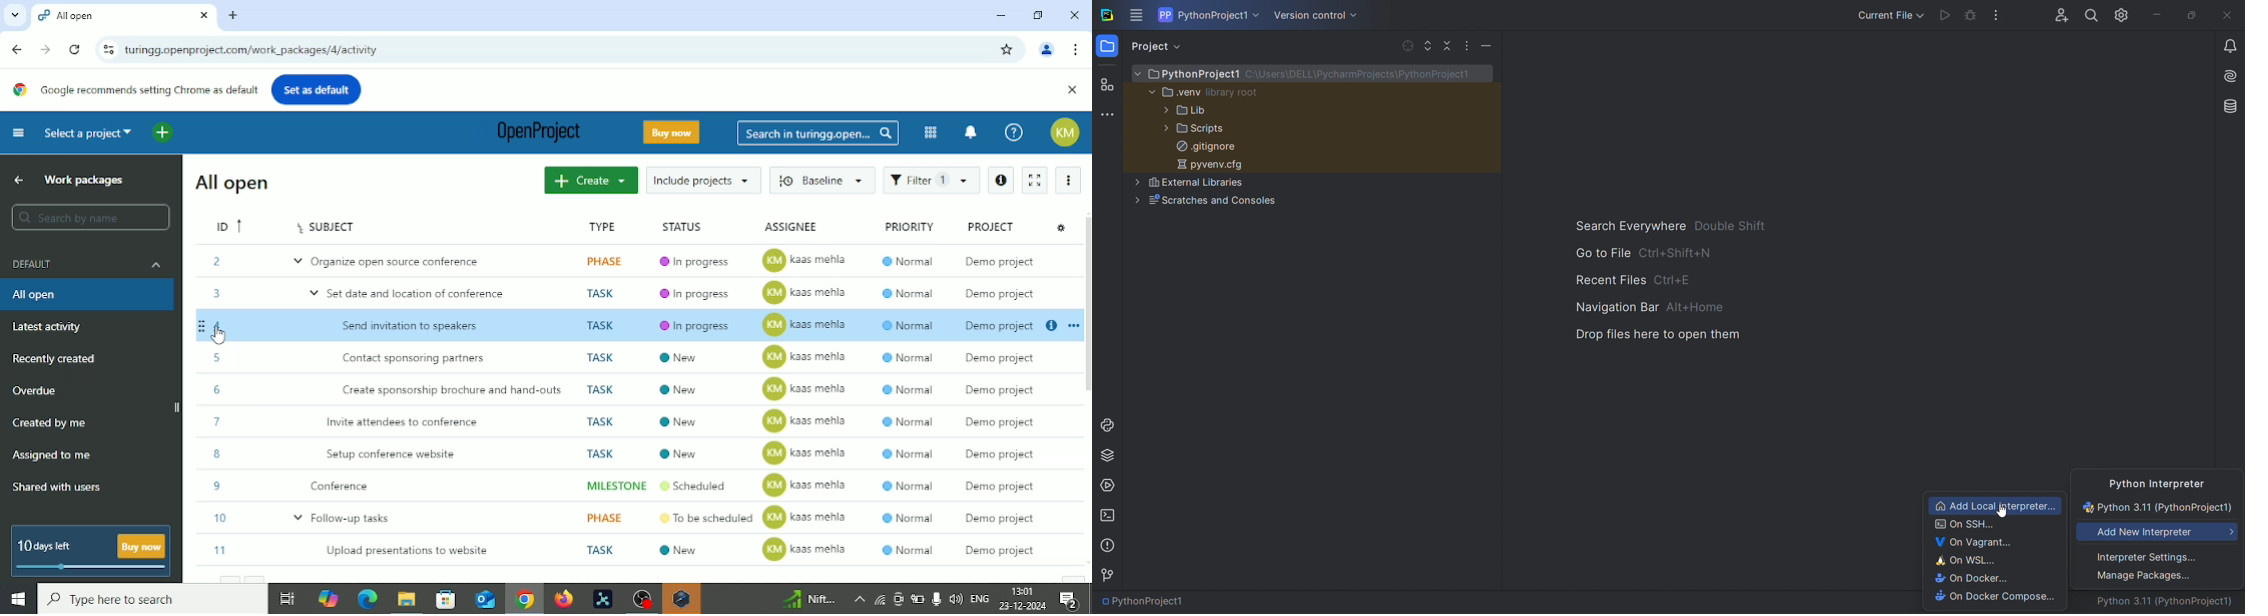 The width and height of the screenshot is (2268, 616). I want to click on Priority, so click(905, 227).